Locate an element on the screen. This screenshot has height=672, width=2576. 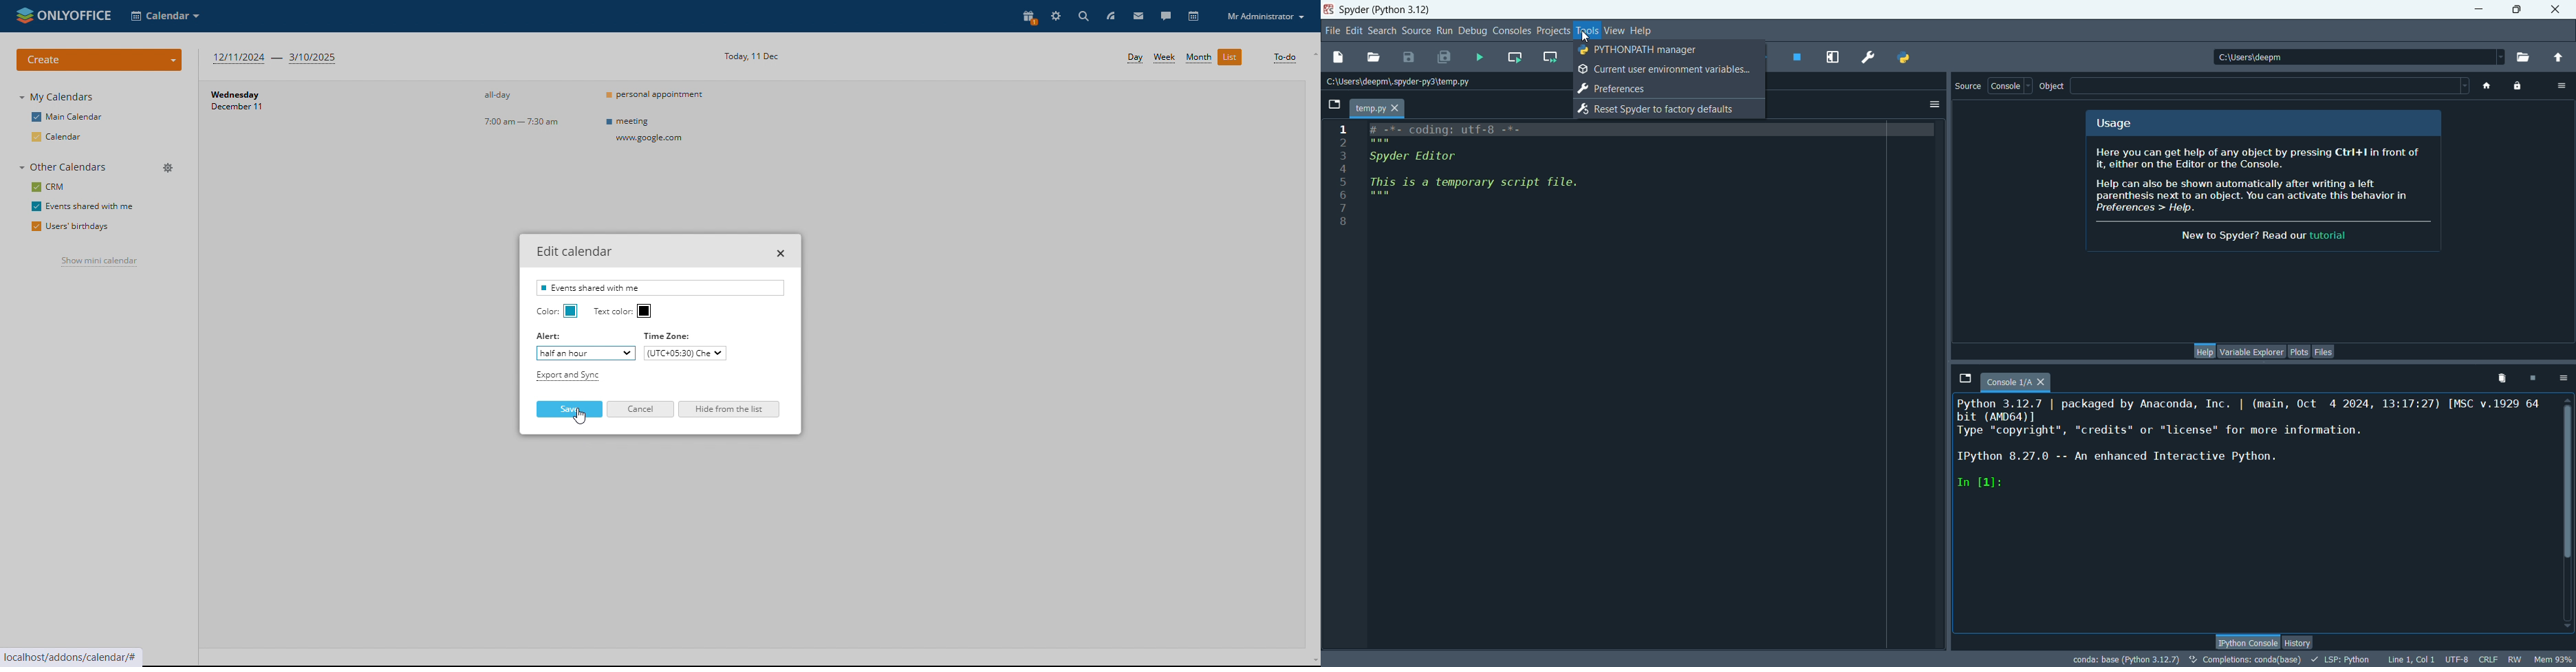
spyder read info  is located at coordinates (2268, 197).